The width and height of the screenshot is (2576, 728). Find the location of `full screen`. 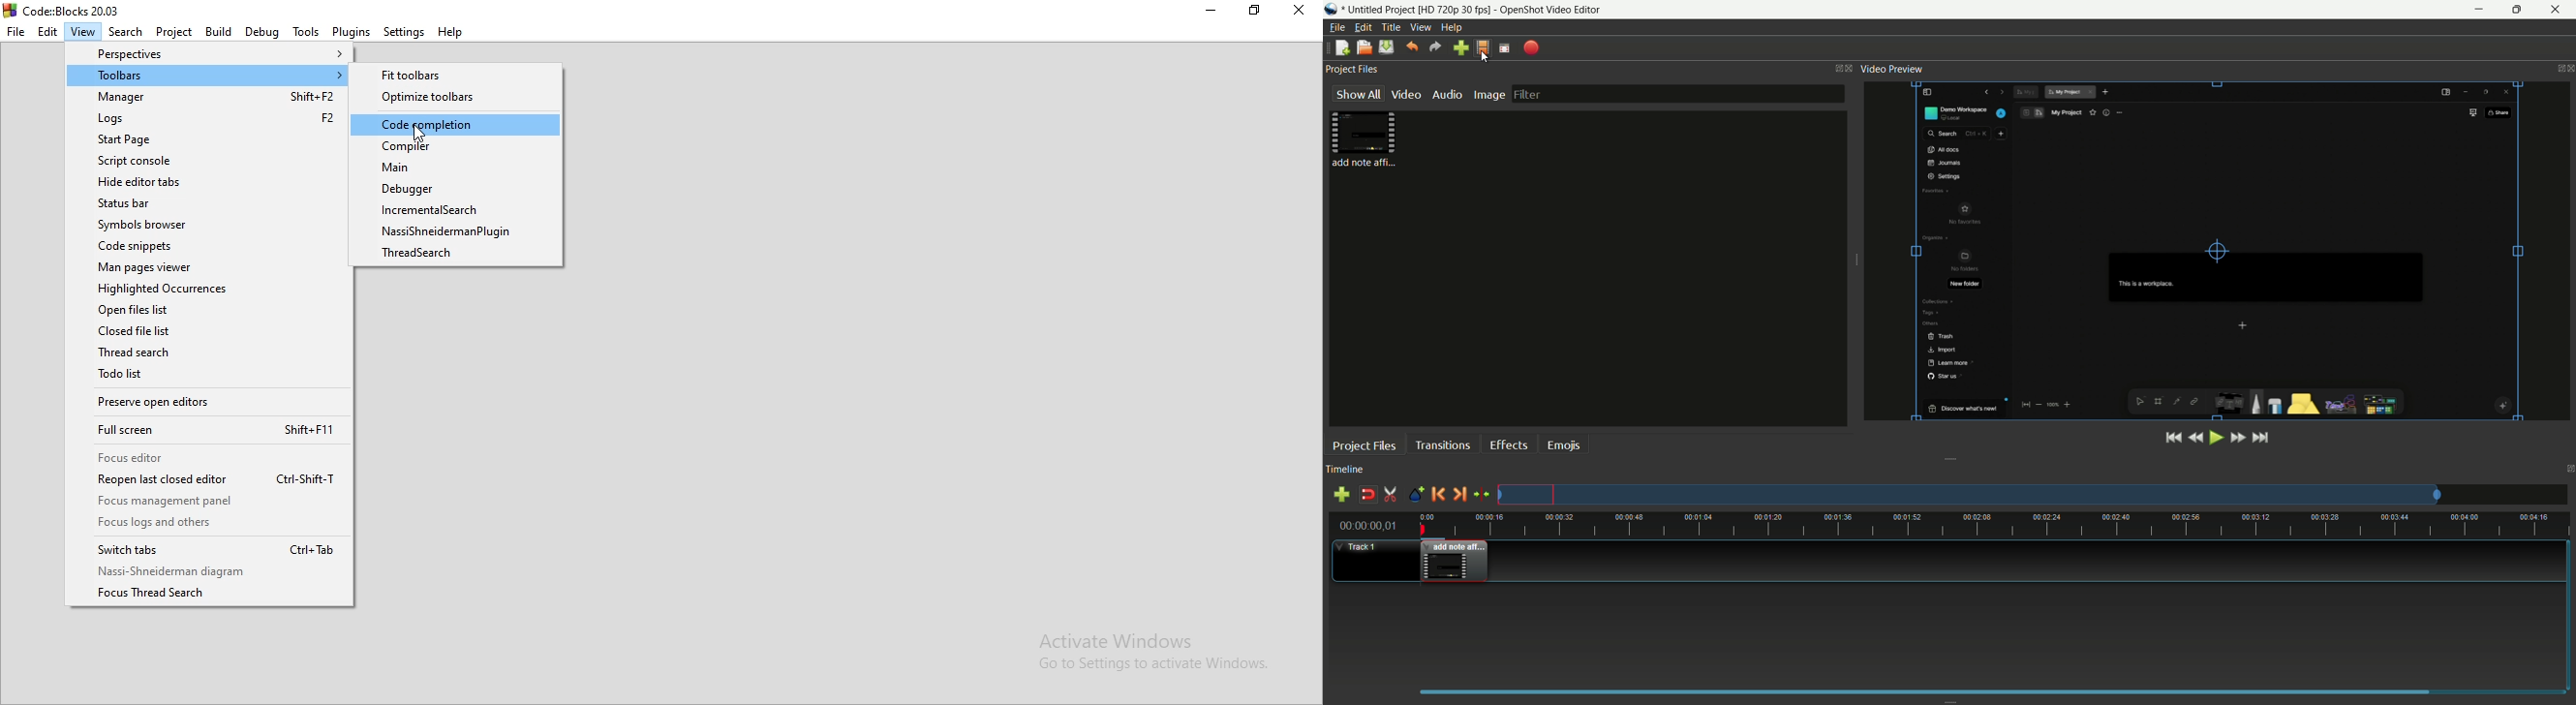

full screen is located at coordinates (1504, 48).